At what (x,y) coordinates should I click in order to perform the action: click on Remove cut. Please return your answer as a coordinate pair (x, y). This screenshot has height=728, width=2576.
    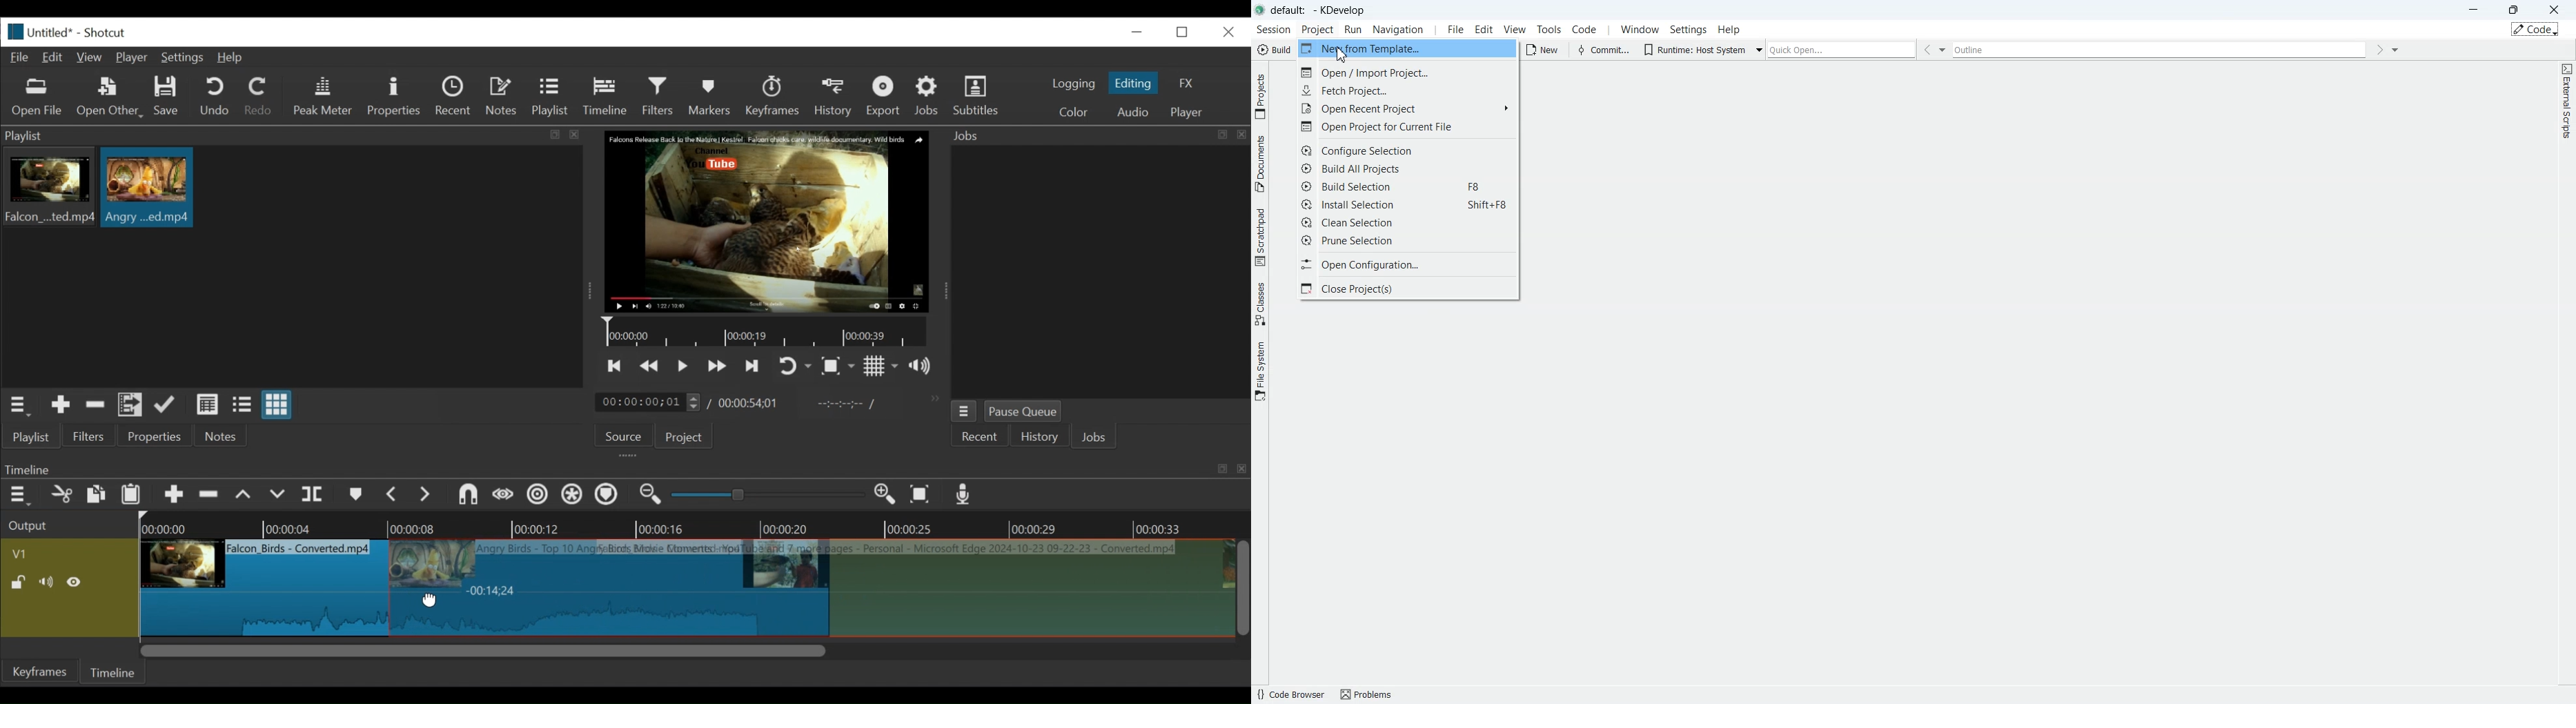
    Looking at the image, I should click on (211, 497).